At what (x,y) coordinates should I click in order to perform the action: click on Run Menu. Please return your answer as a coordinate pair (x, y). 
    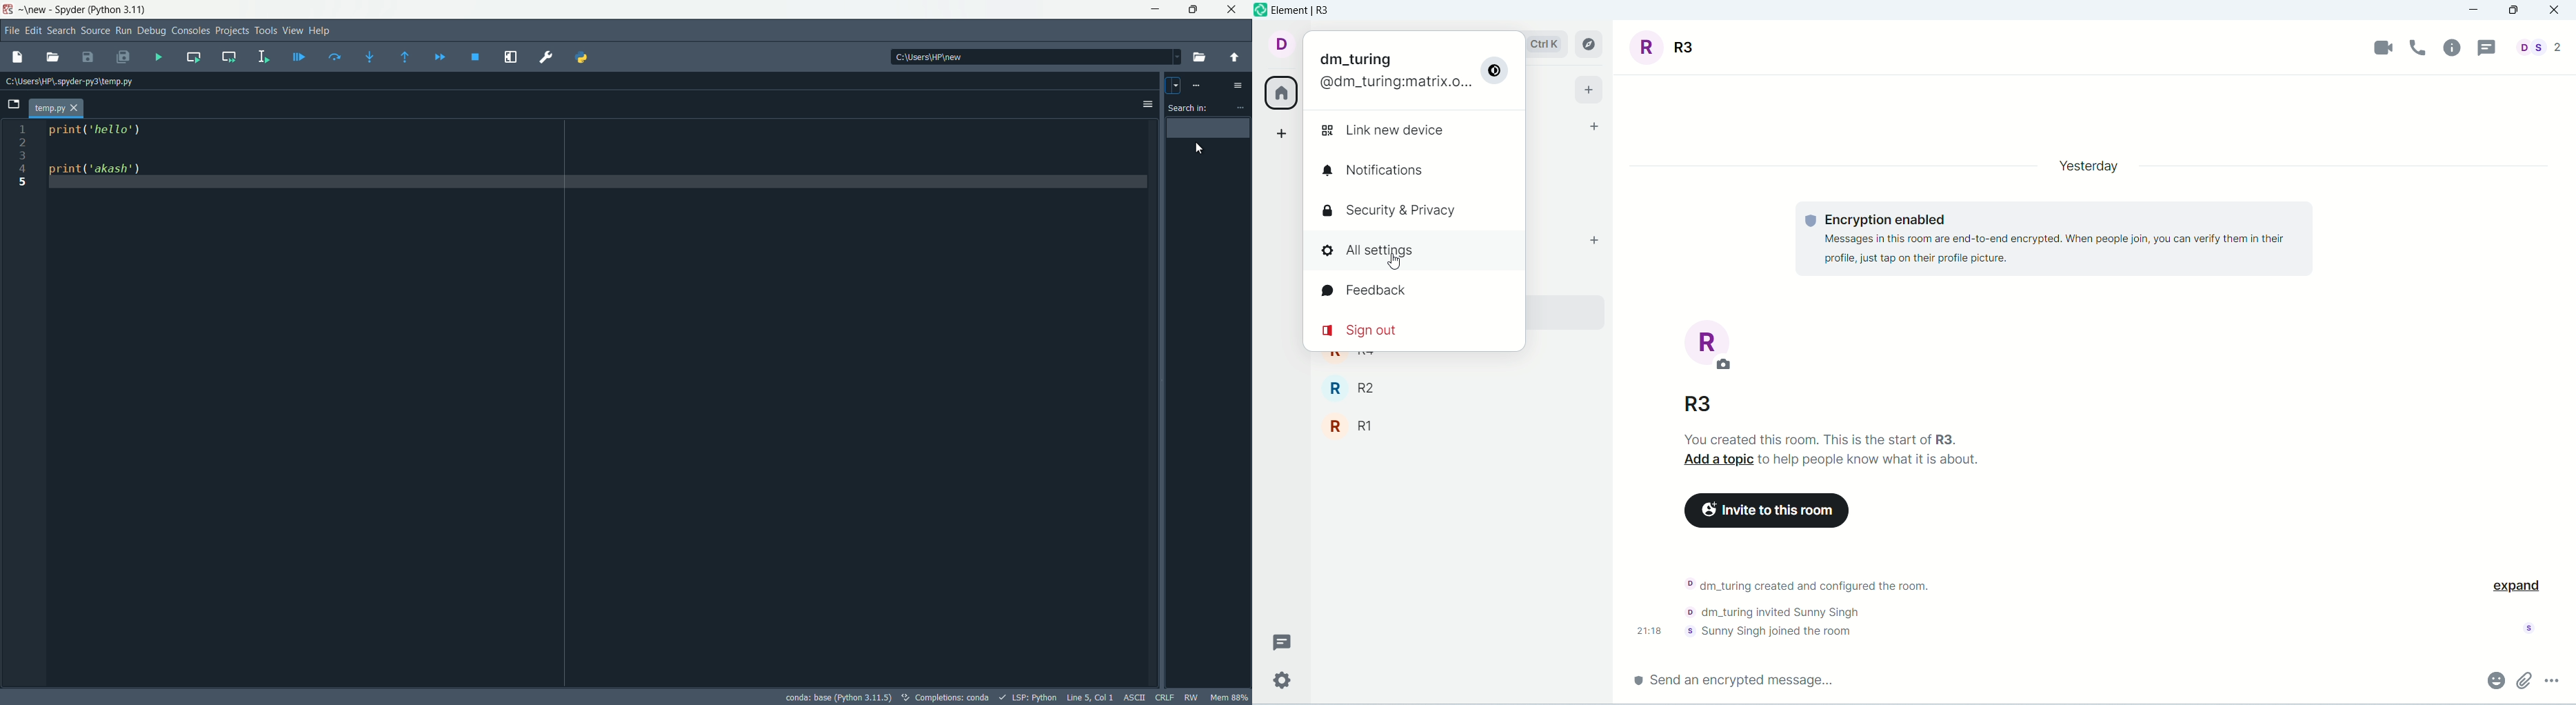
    Looking at the image, I should click on (125, 30).